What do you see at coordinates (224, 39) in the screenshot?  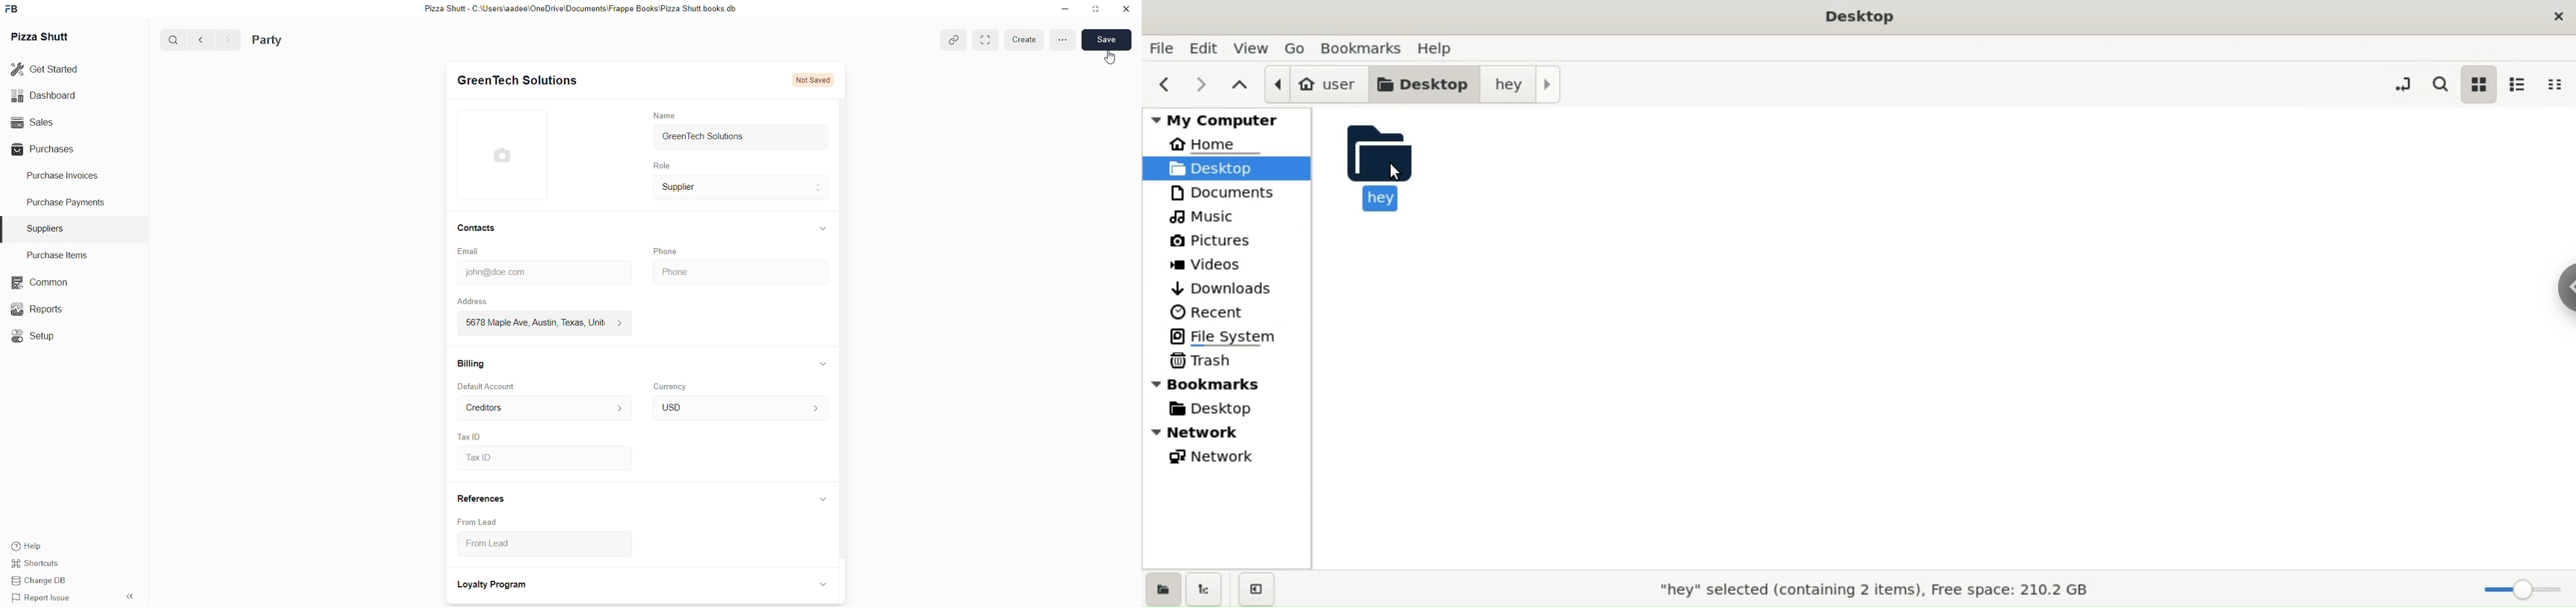 I see `next page` at bounding box center [224, 39].